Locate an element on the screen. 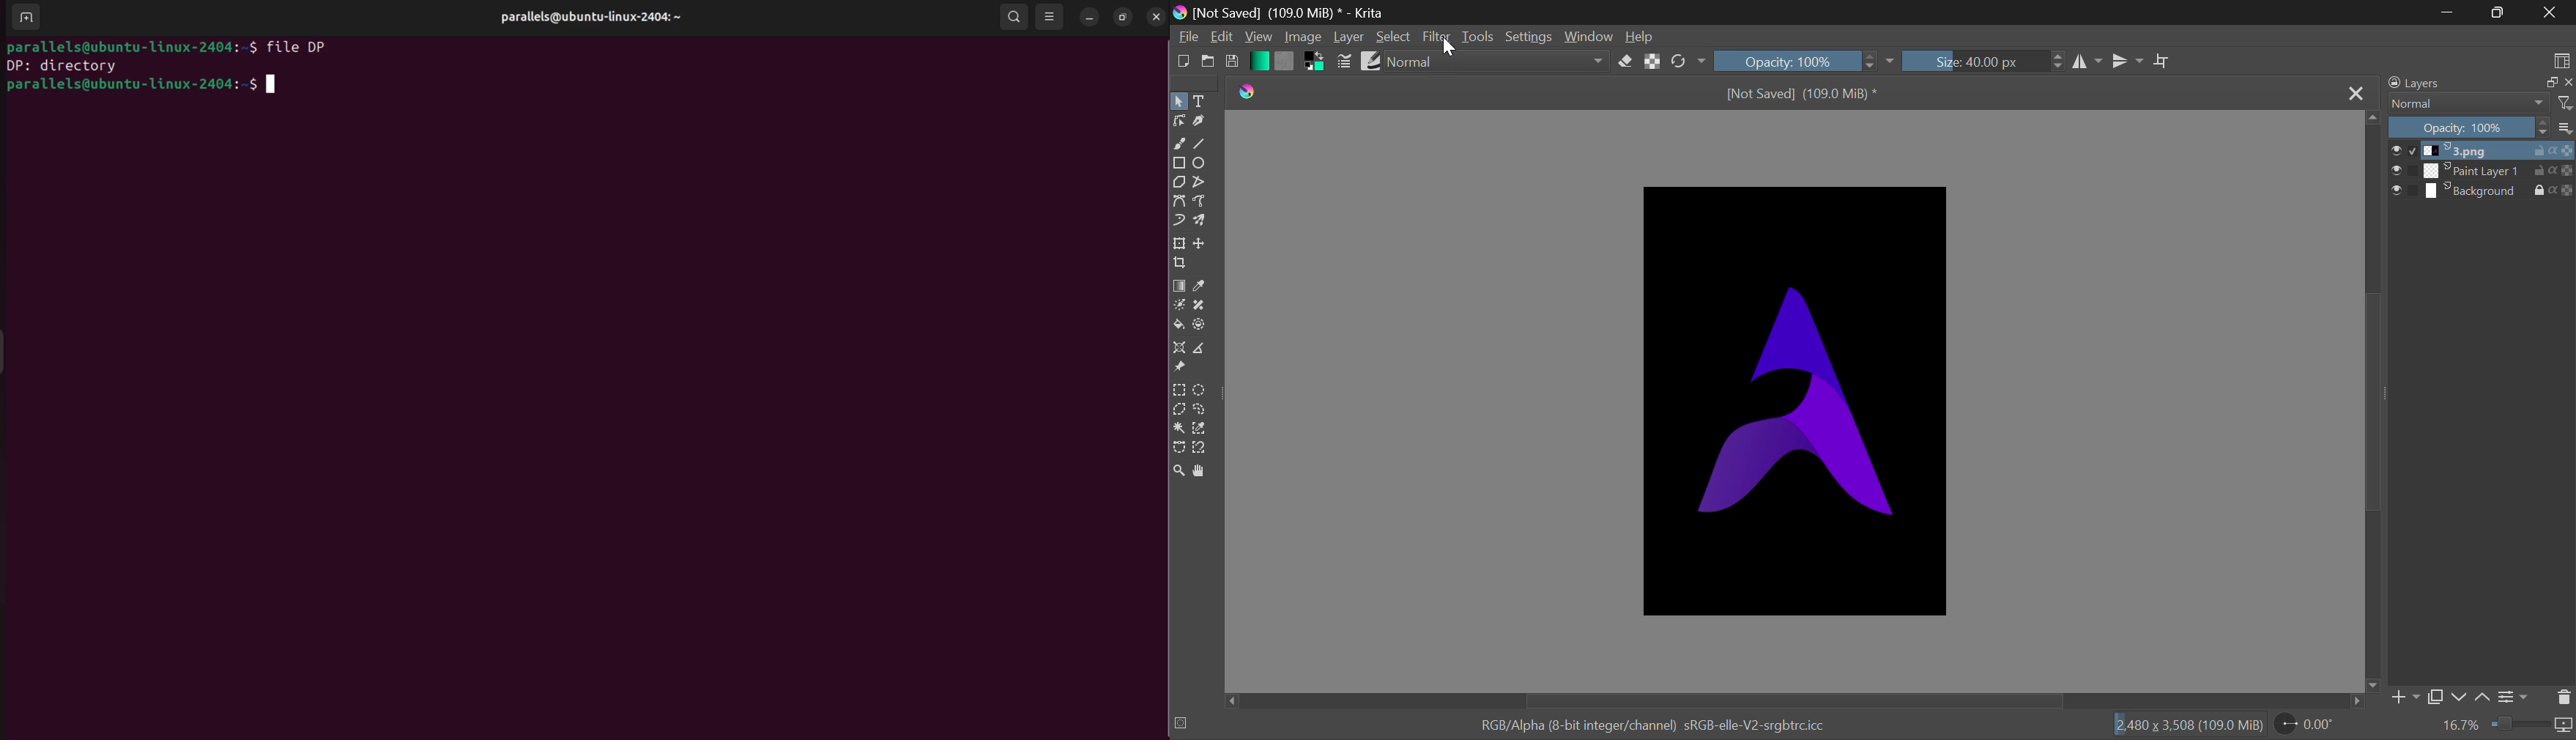 Image resolution: width=2576 pixels, height=756 pixels. Move Layer Up is located at coordinates (2484, 695).